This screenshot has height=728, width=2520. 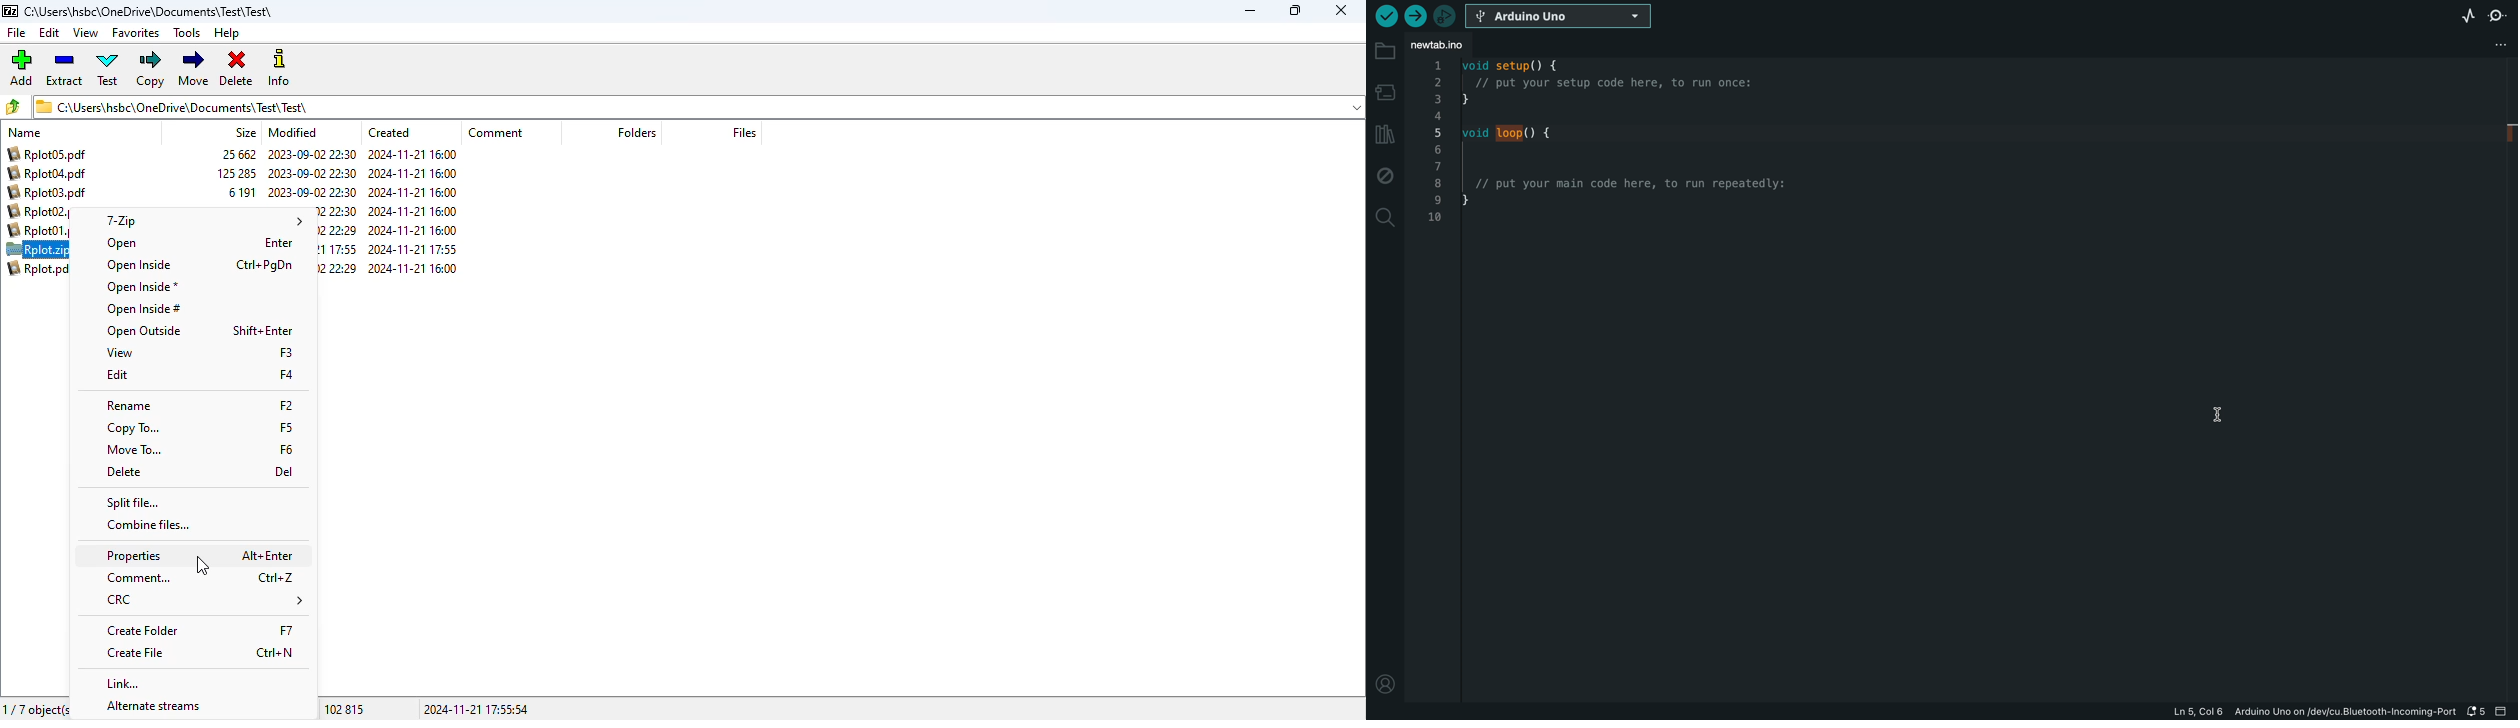 I want to click on current folder, so click(x=149, y=11).